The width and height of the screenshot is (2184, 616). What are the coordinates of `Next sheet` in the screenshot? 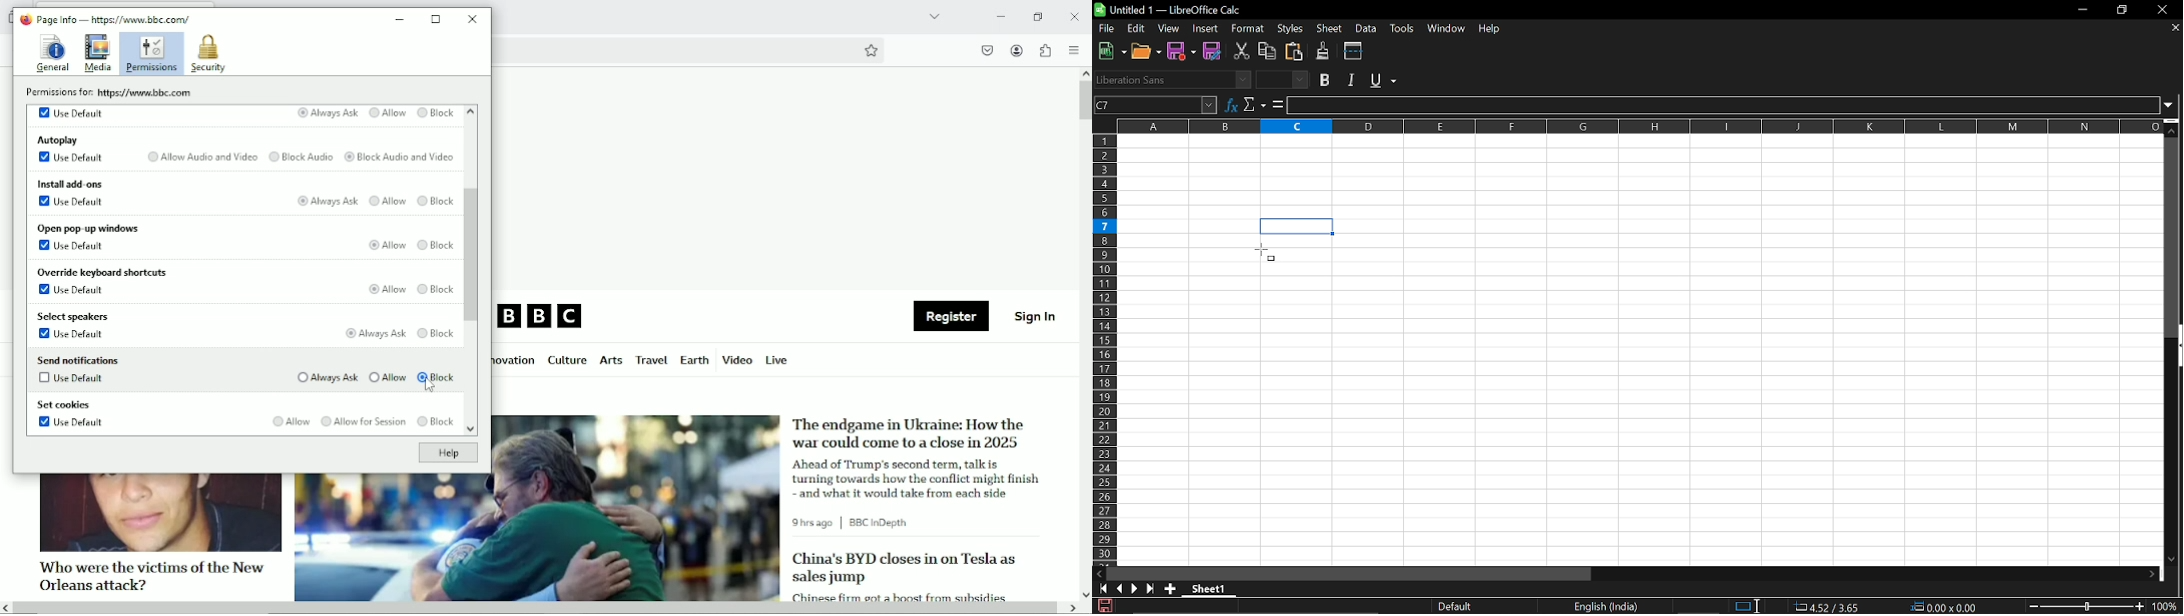 It's located at (1135, 588).